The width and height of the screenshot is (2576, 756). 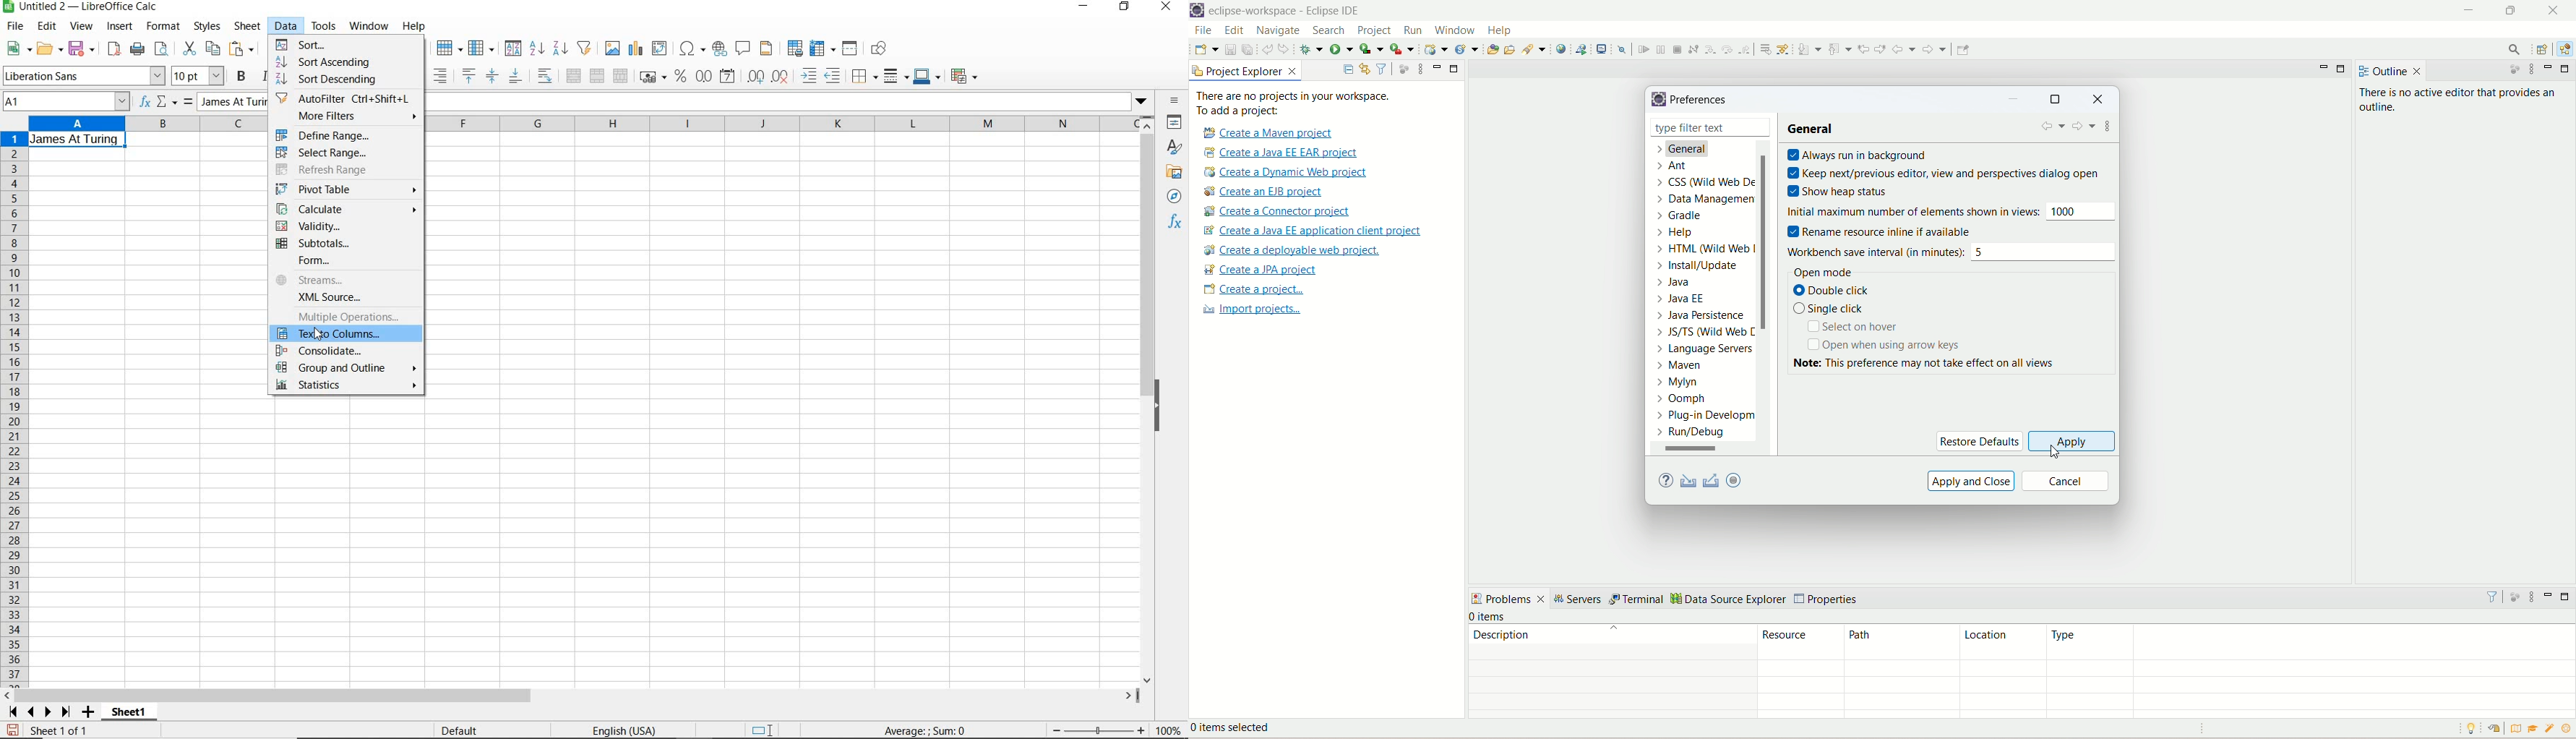 I want to click on print, so click(x=137, y=50).